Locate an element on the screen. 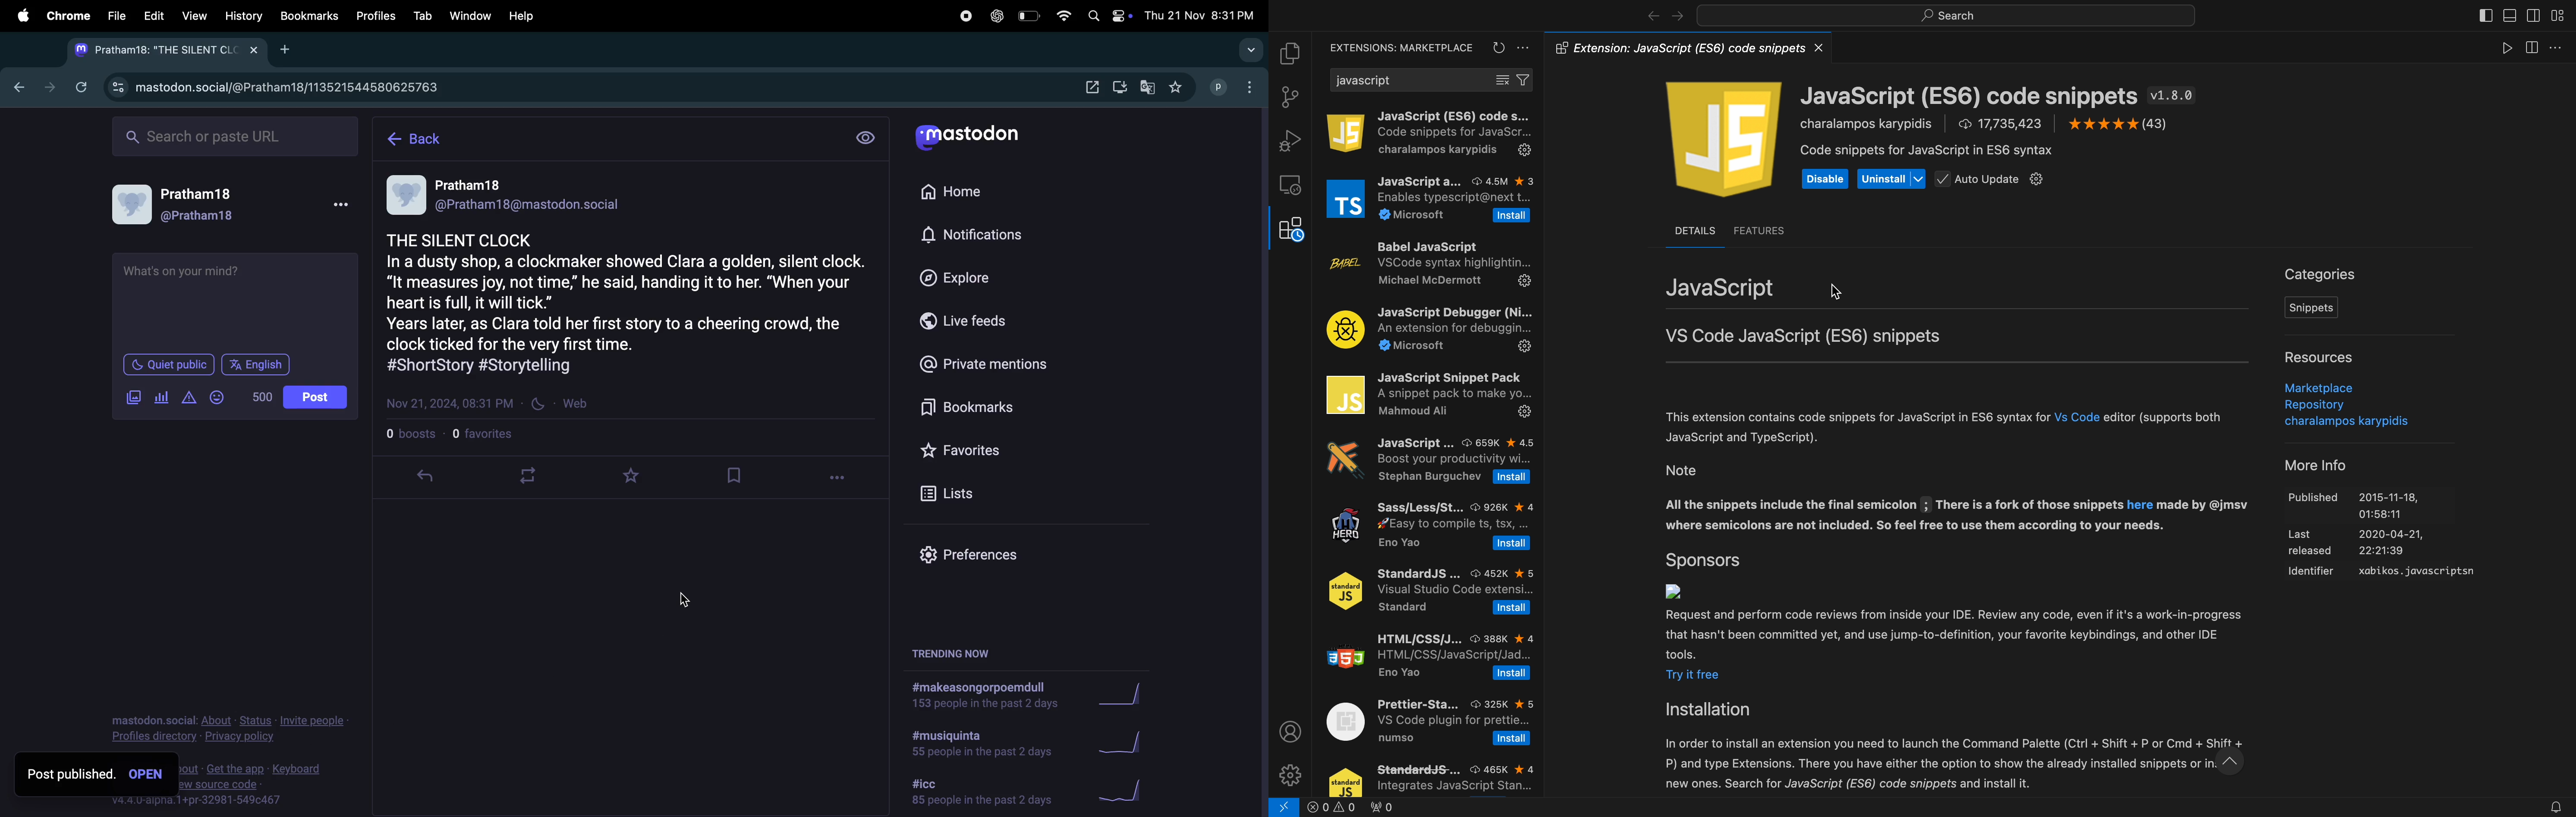 This screenshot has width=2576, height=840. JavaScript a... © 45M % 3
Enables typescript@next t...
% Microsoft [Install is located at coordinates (1428, 194).